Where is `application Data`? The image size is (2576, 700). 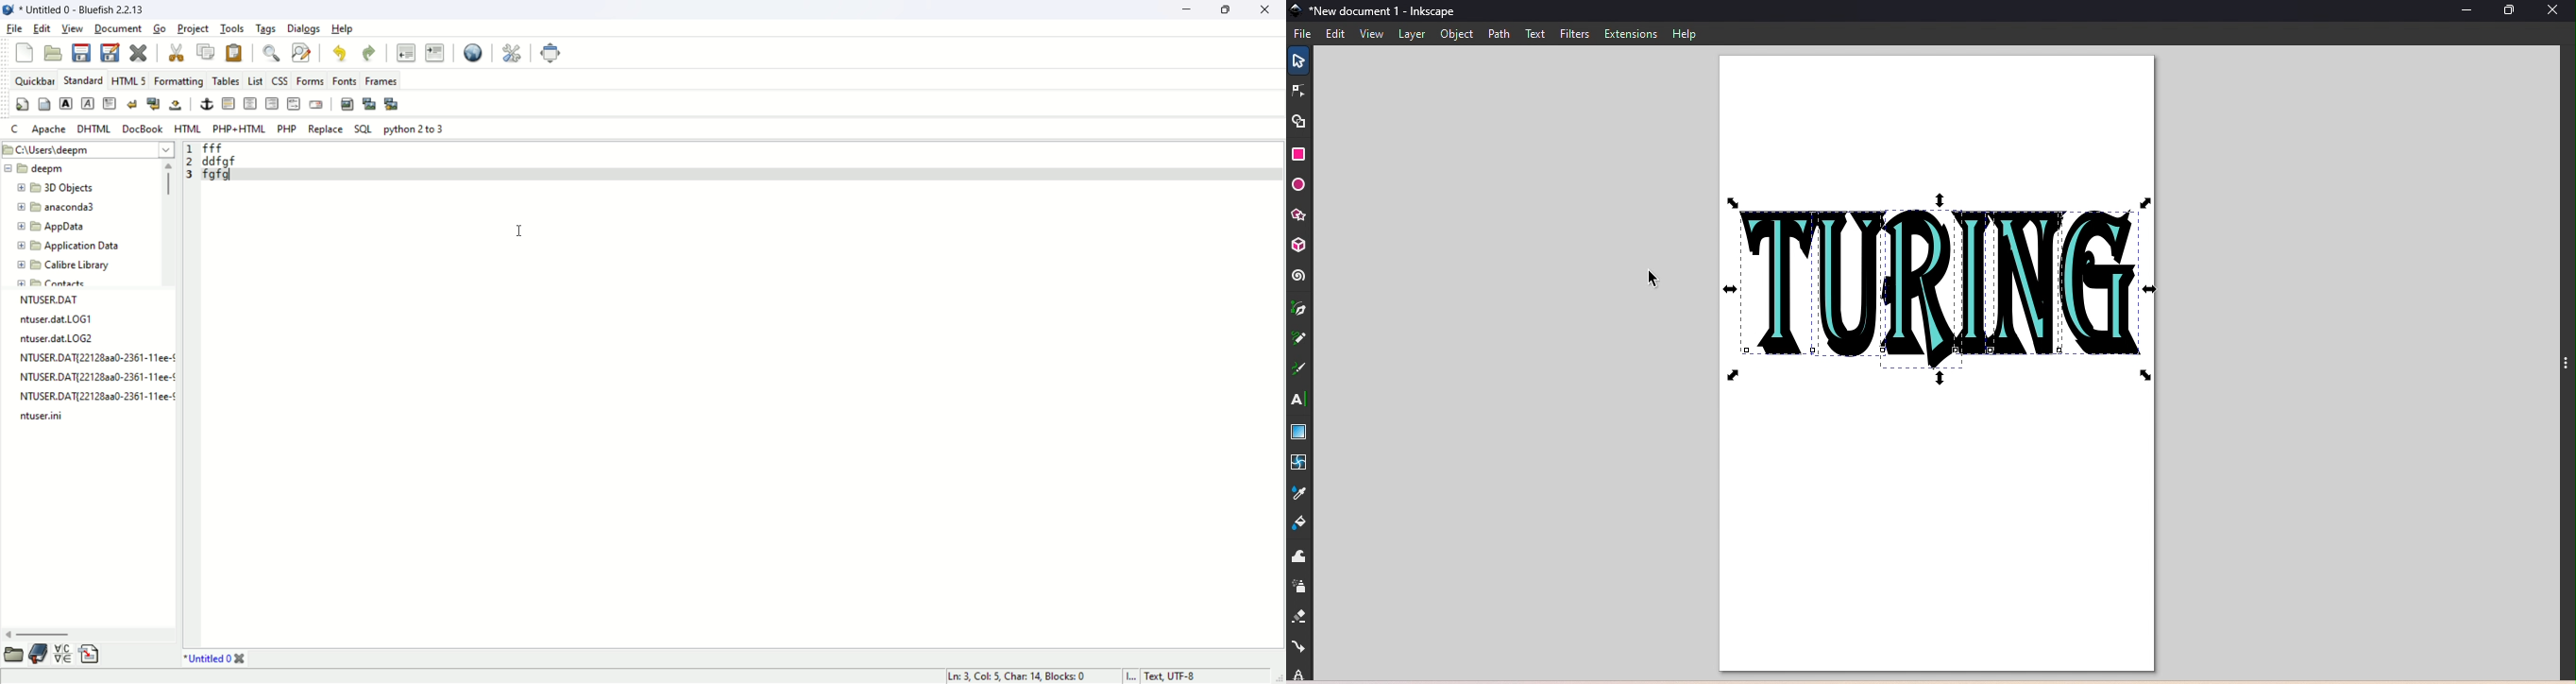 application Data is located at coordinates (65, 246).